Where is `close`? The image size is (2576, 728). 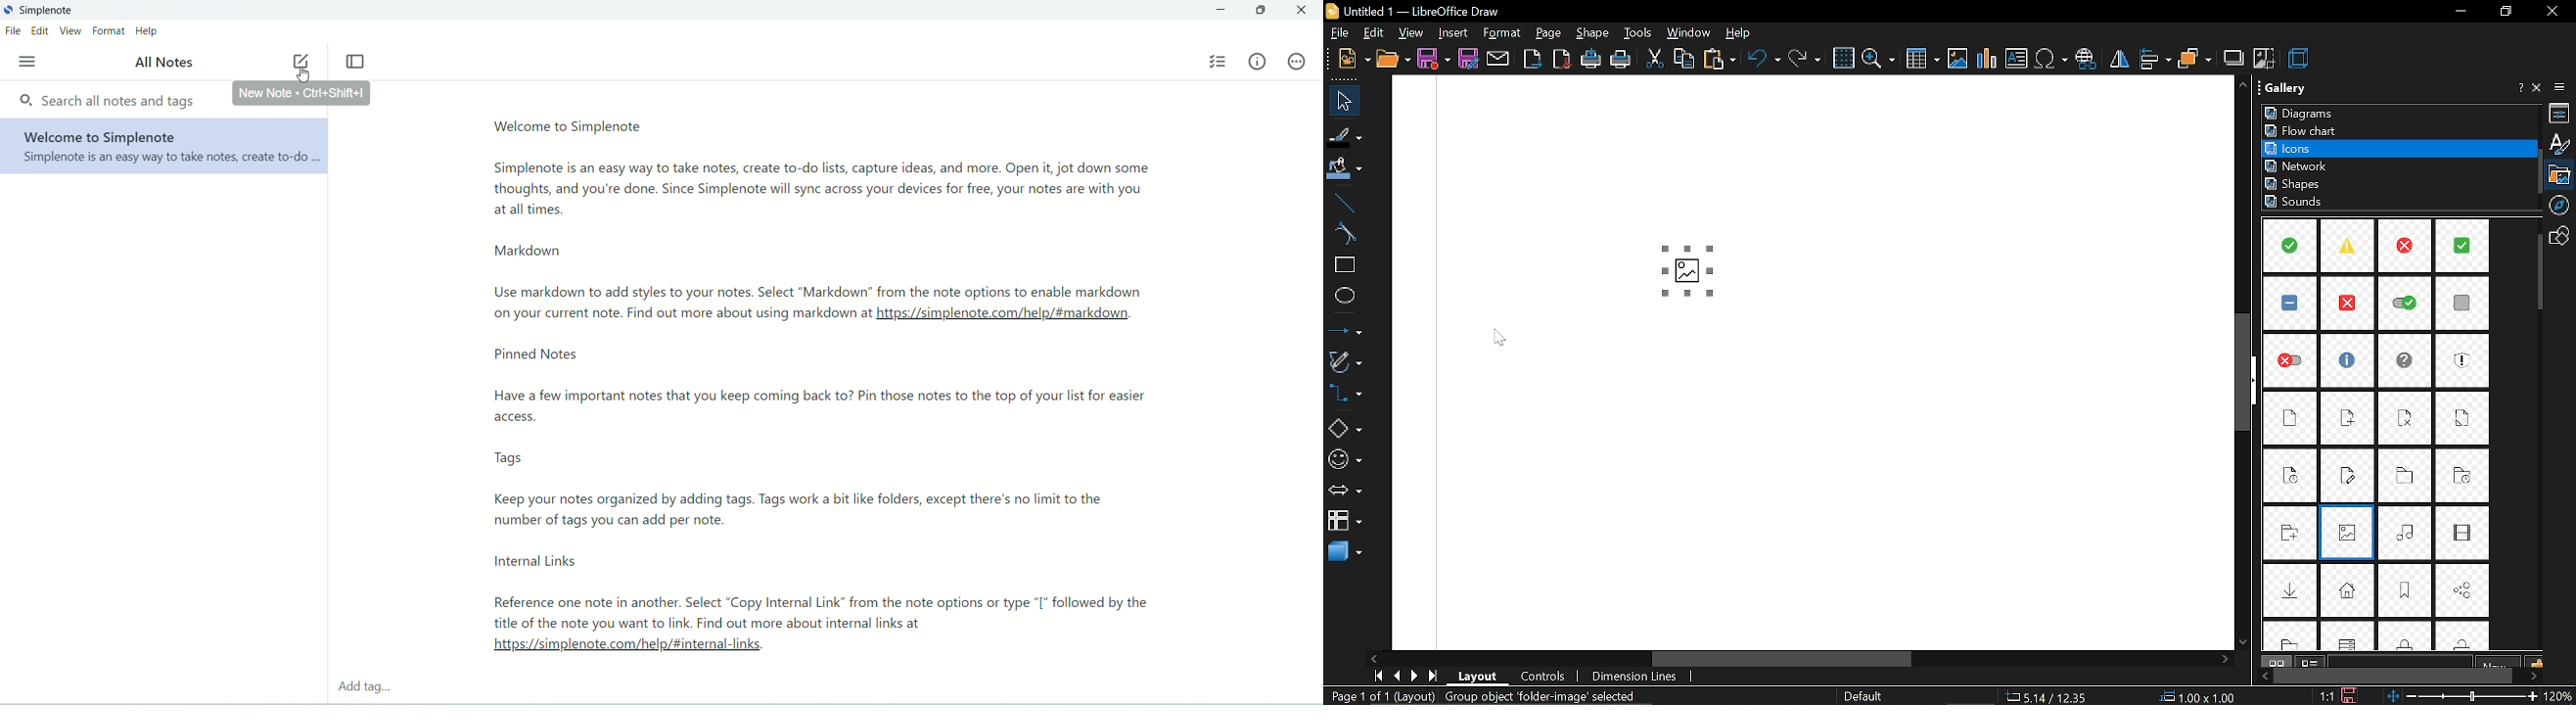 close is located at coordinates (2552, 13).